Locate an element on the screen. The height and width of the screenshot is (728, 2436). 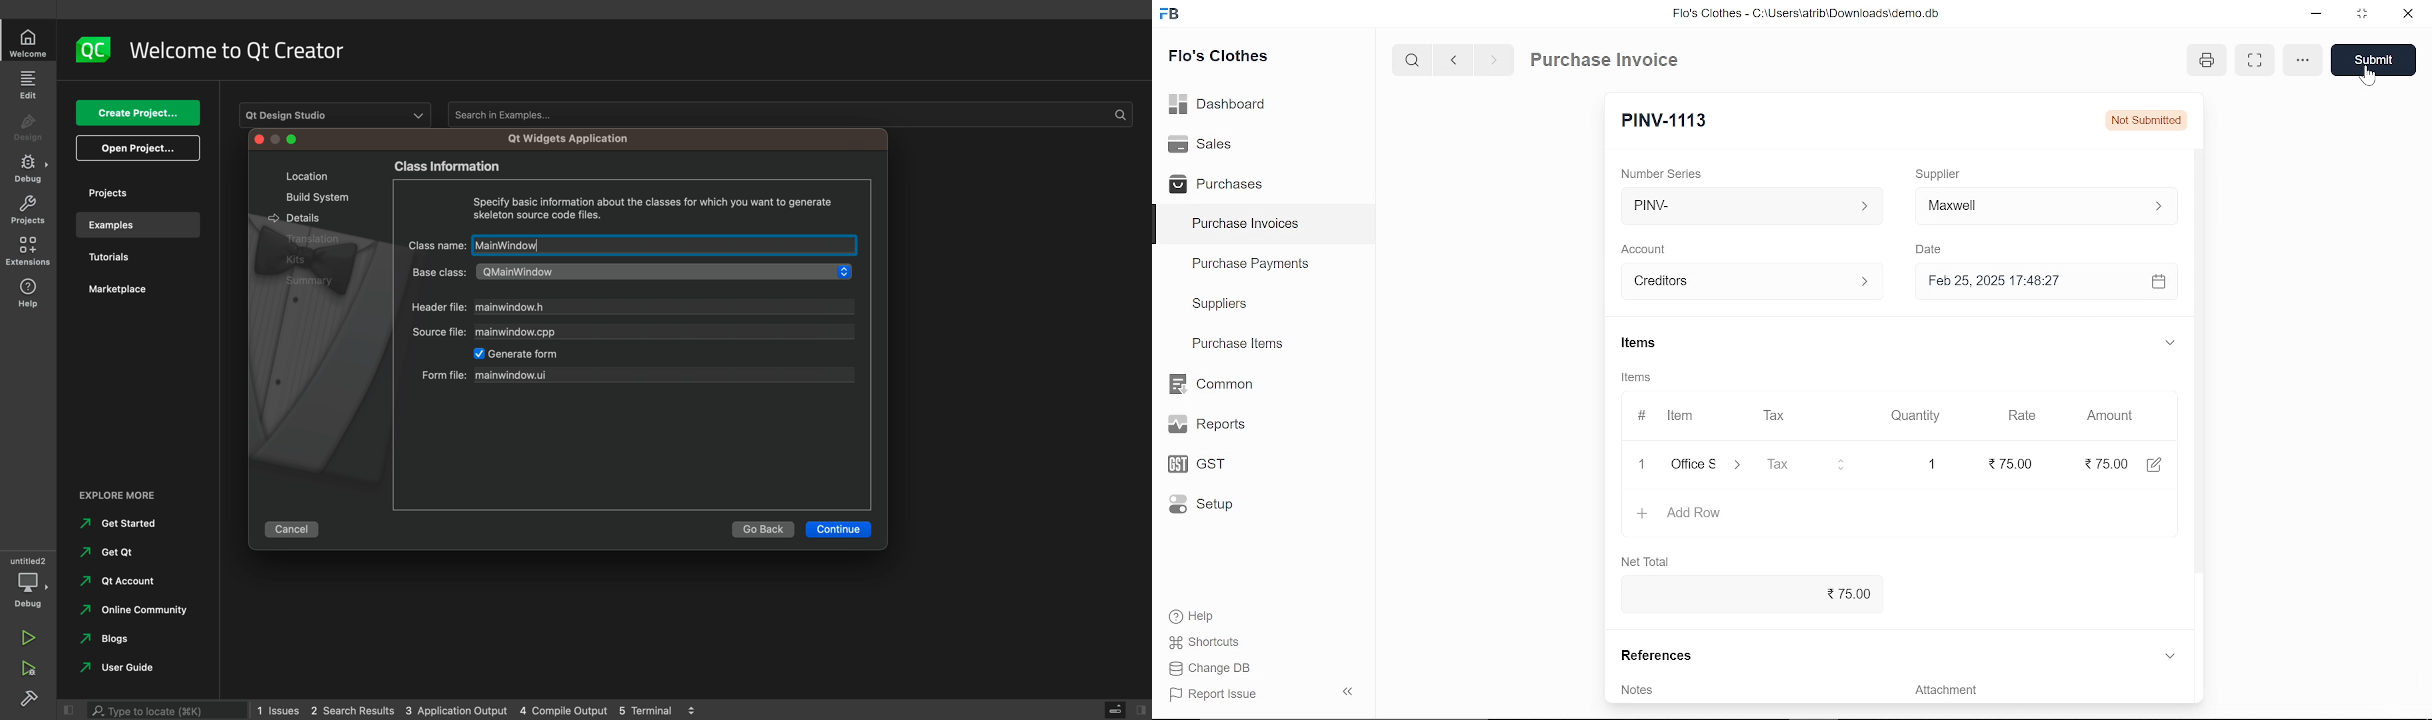
go back is located at coordinates (763, 530).